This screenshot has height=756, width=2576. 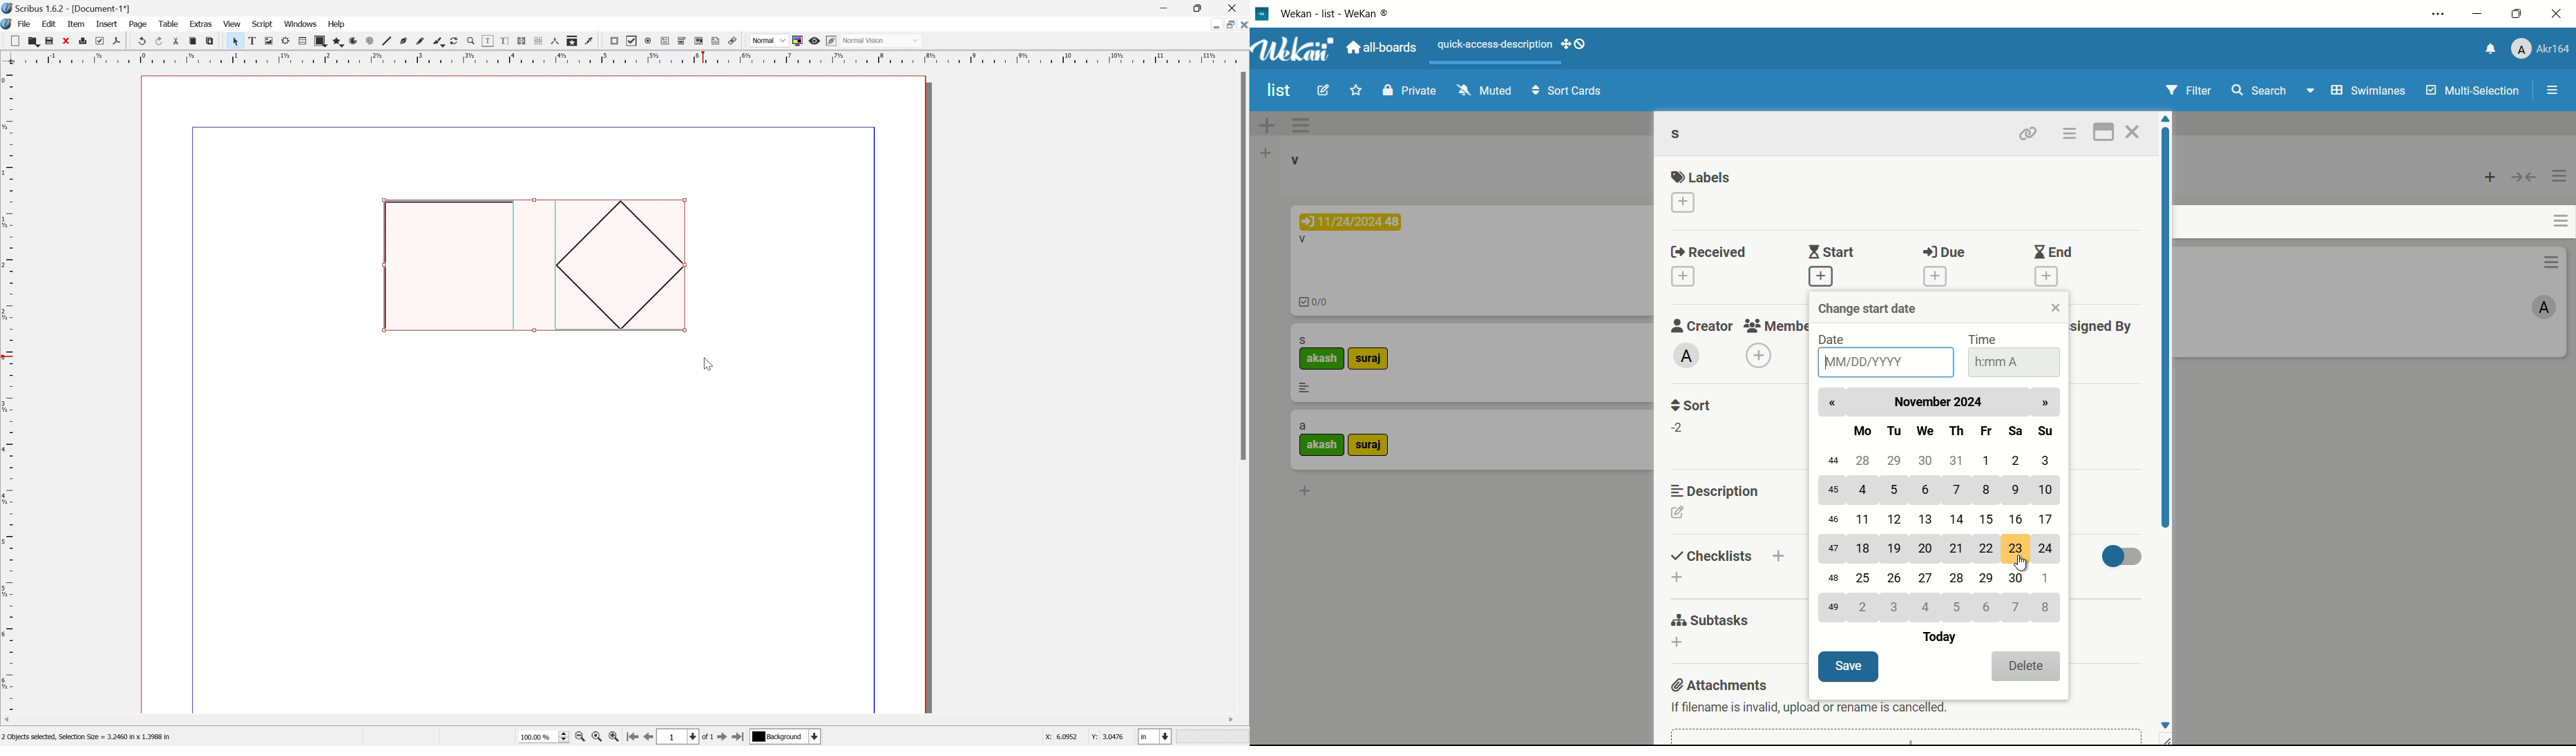 I want to click on time format, so click(x=1993, y=362).